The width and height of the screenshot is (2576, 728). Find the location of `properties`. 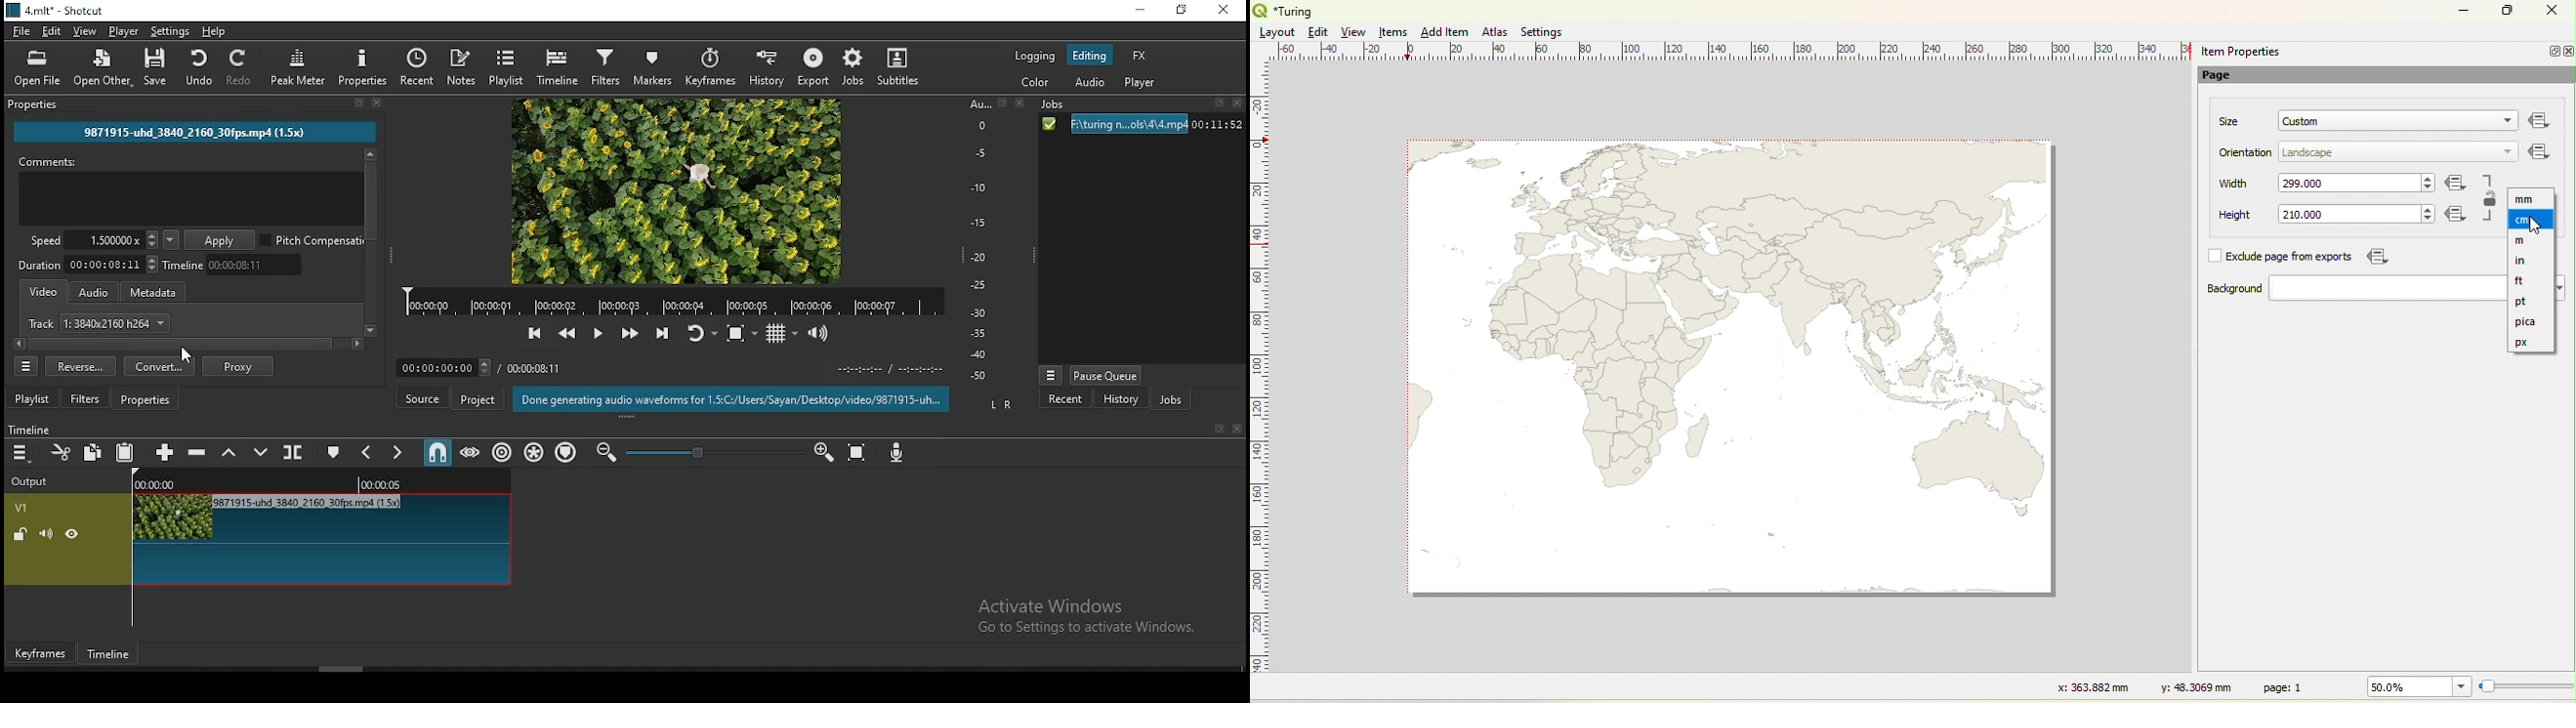

properties is located at coordinates (146, 398).